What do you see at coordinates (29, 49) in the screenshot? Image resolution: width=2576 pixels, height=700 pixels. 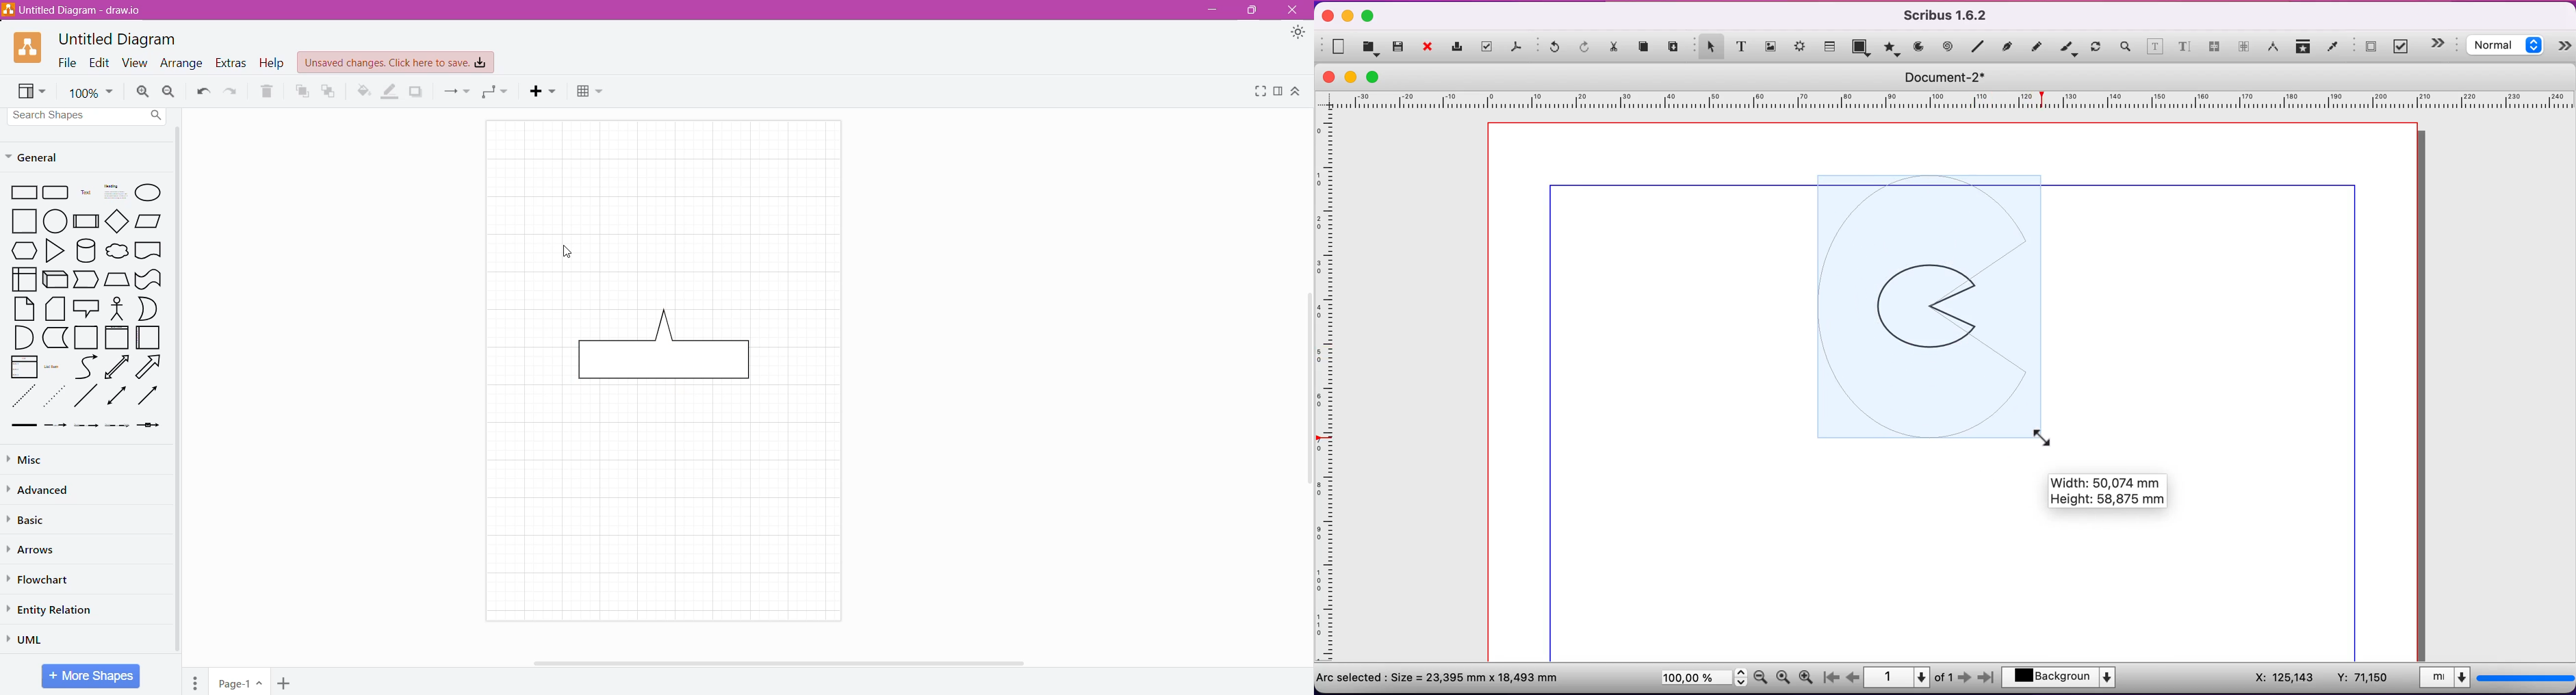 I see `Application Logo` at bounding box center [29, 49].